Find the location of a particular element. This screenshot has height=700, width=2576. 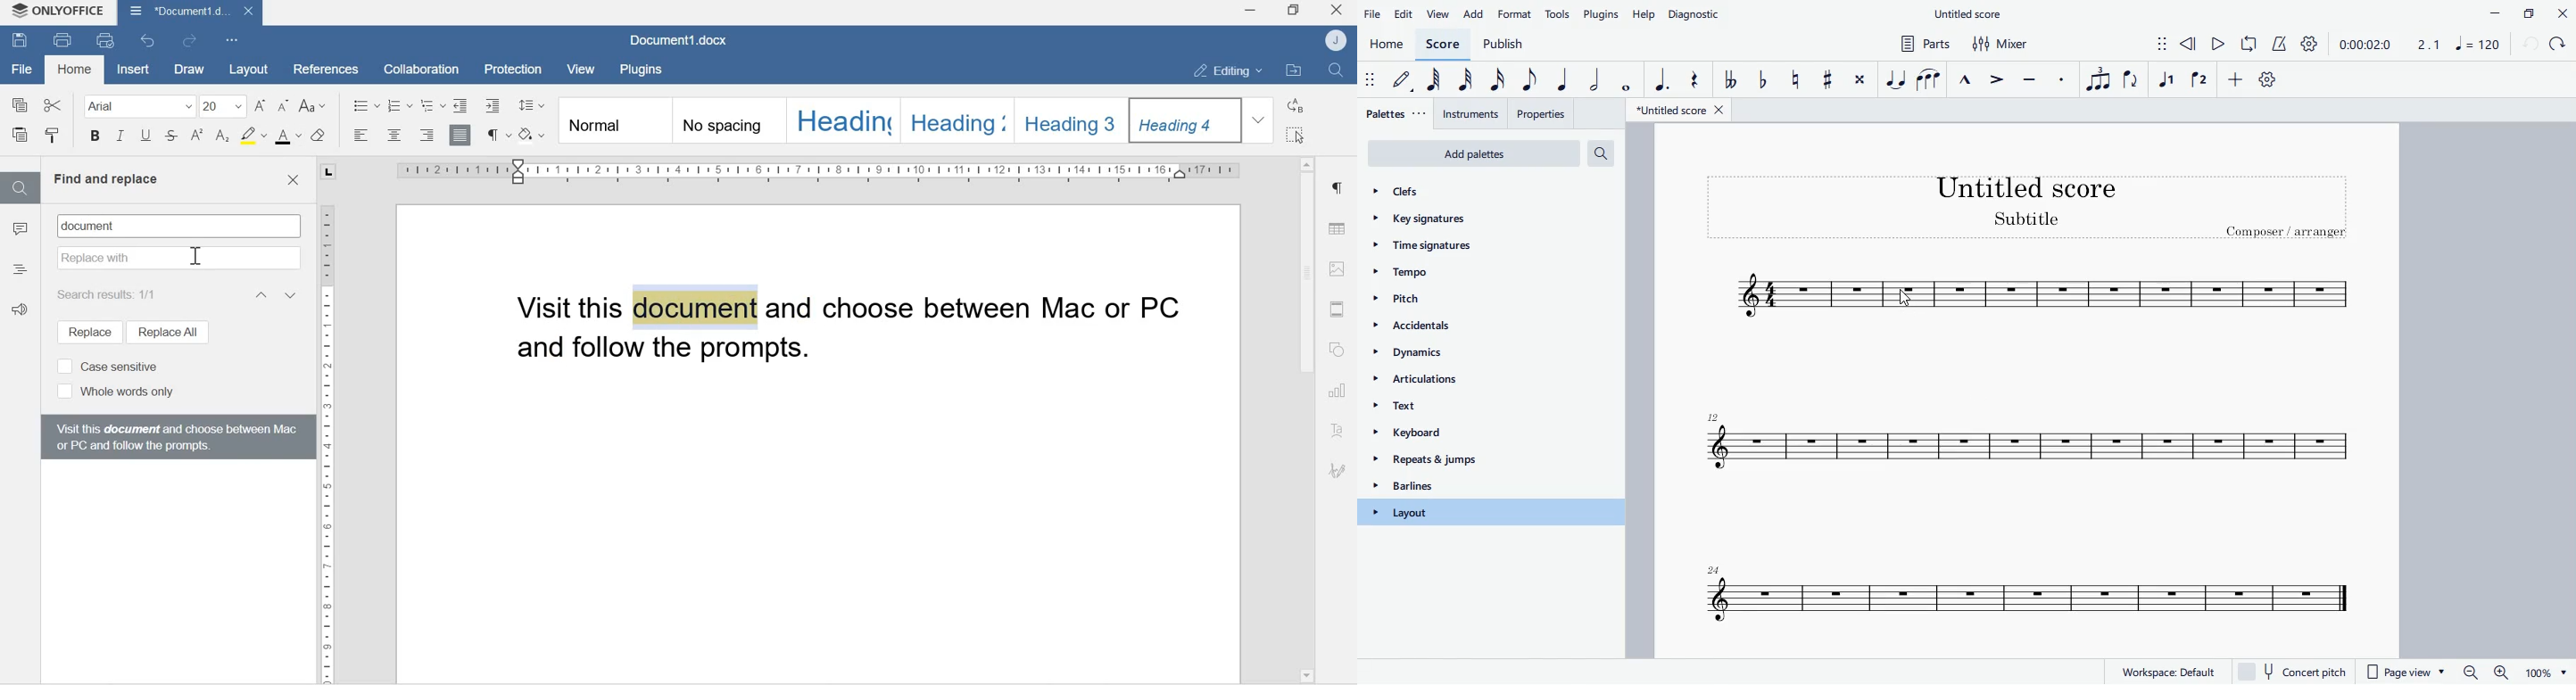

Change case is located at coordinates (315, 106).